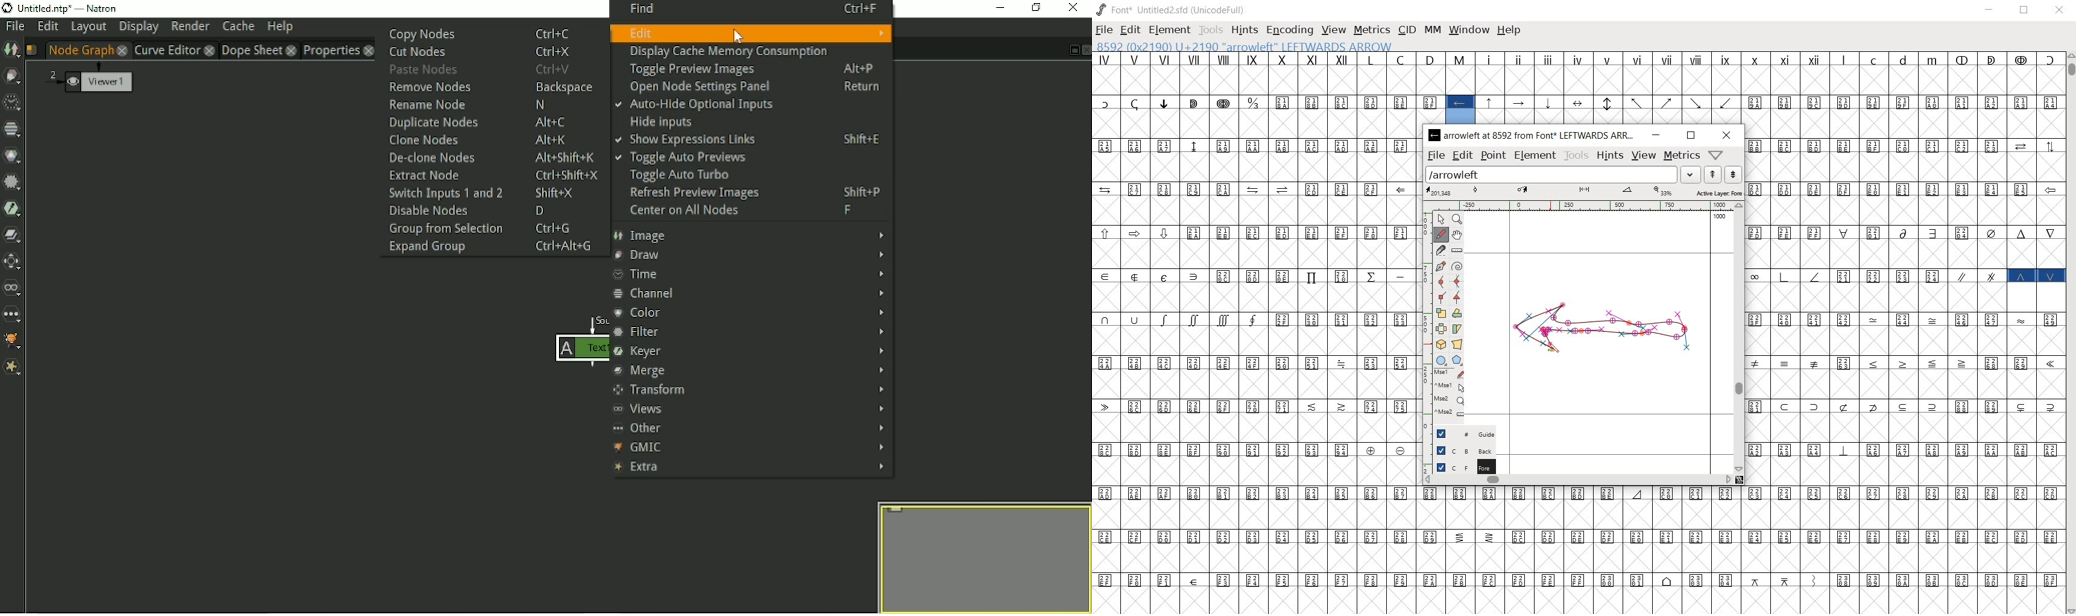  Describe the element at coordinates (69, 10) in the screenshot. I see `title` at that location.